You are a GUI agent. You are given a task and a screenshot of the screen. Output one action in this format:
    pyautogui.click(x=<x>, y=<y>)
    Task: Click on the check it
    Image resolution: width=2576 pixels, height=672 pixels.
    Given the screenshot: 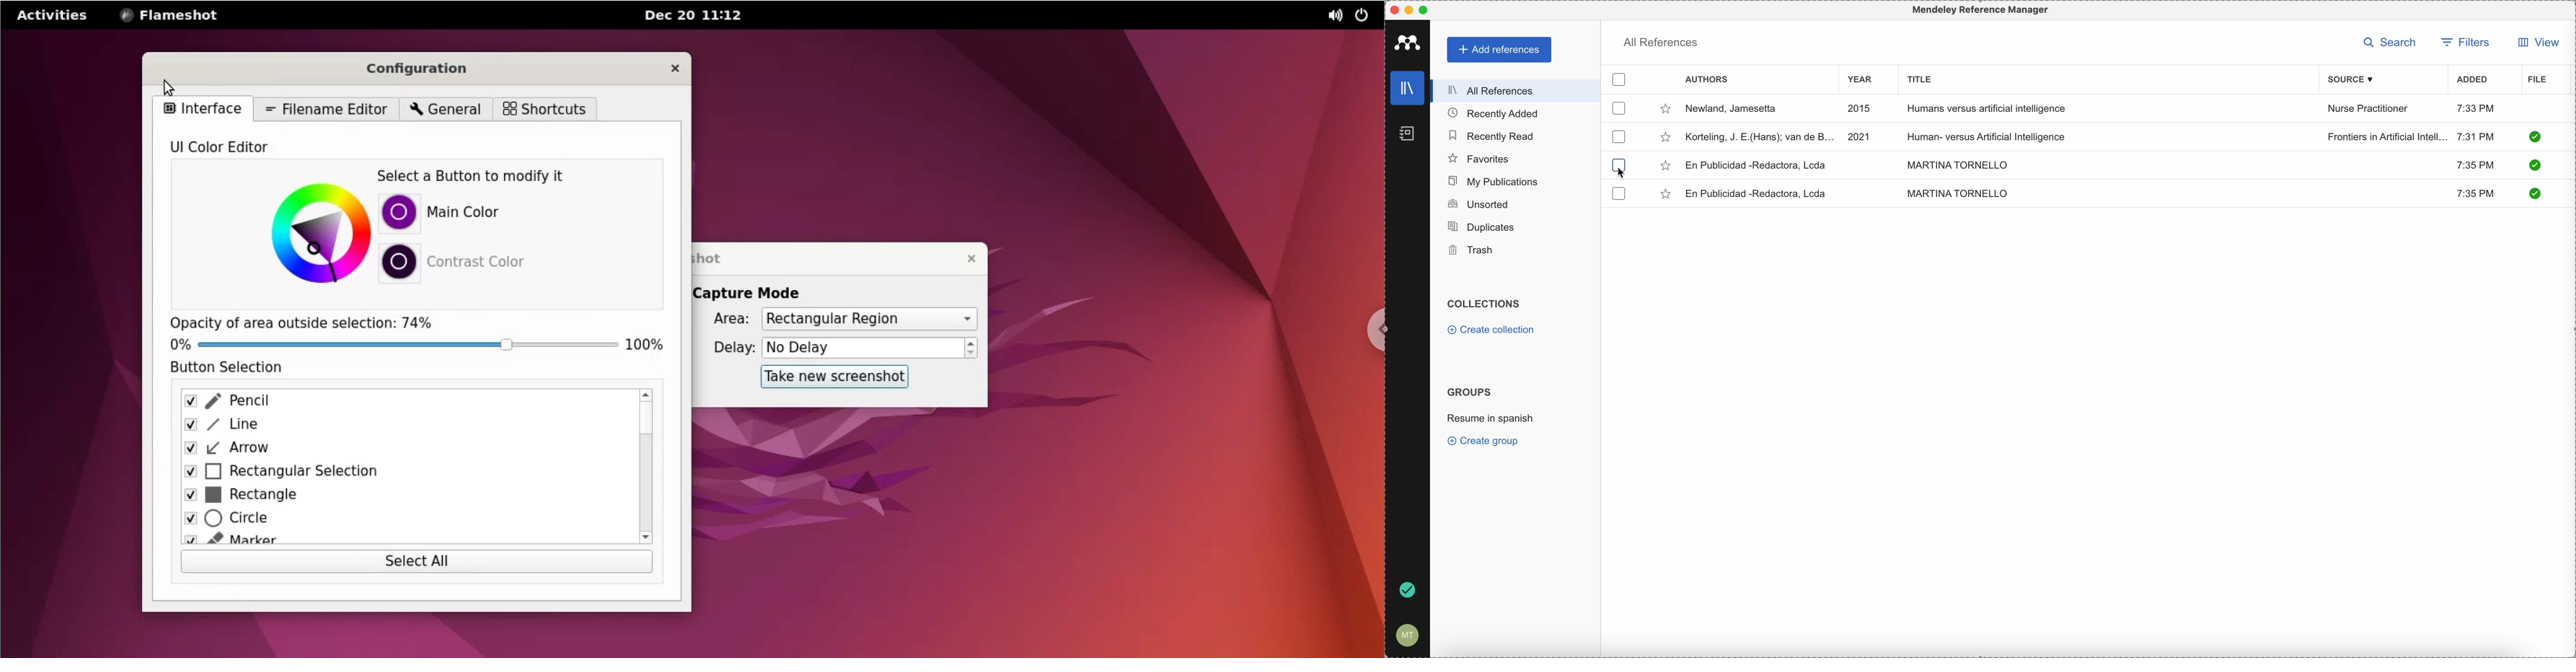 What is the action you would take?
    pyautogui.click(x=2534, y=193)
    